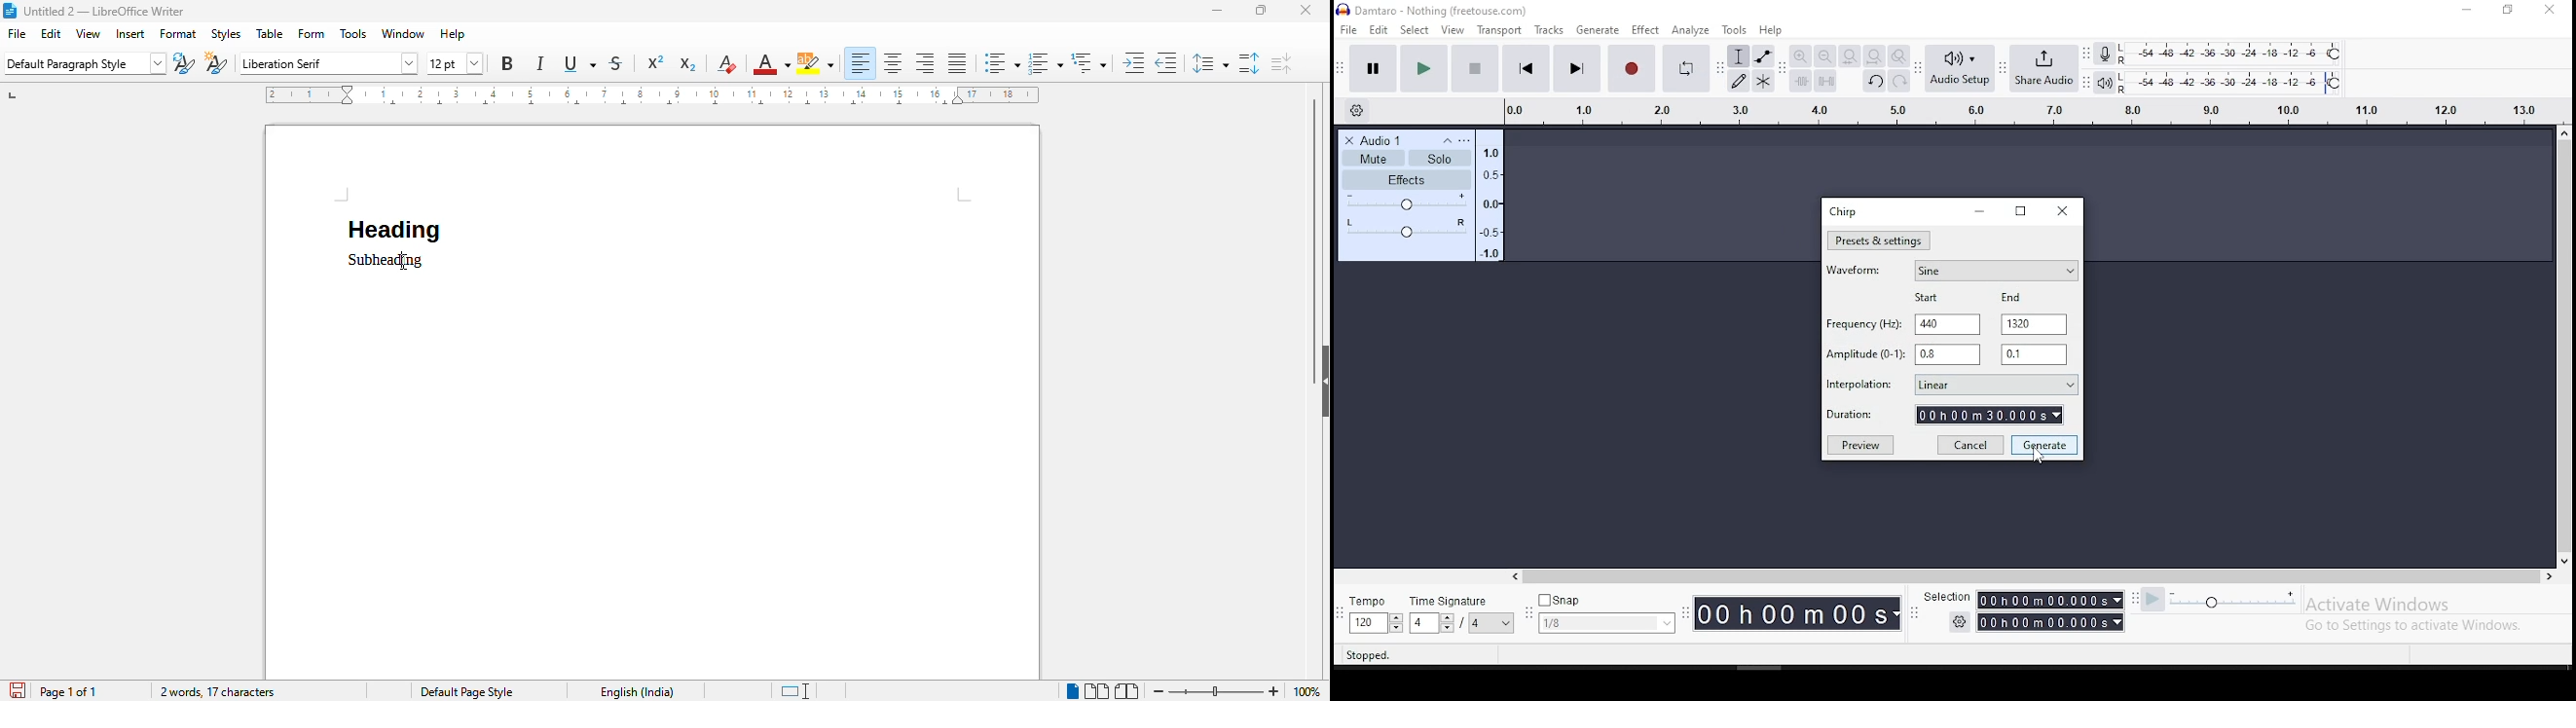 The height and width of the screenshot is (728, 2576). What do you see at coordinates (130, 34) in the screenshot?
I see `insert` at bounding box center [130, 34].